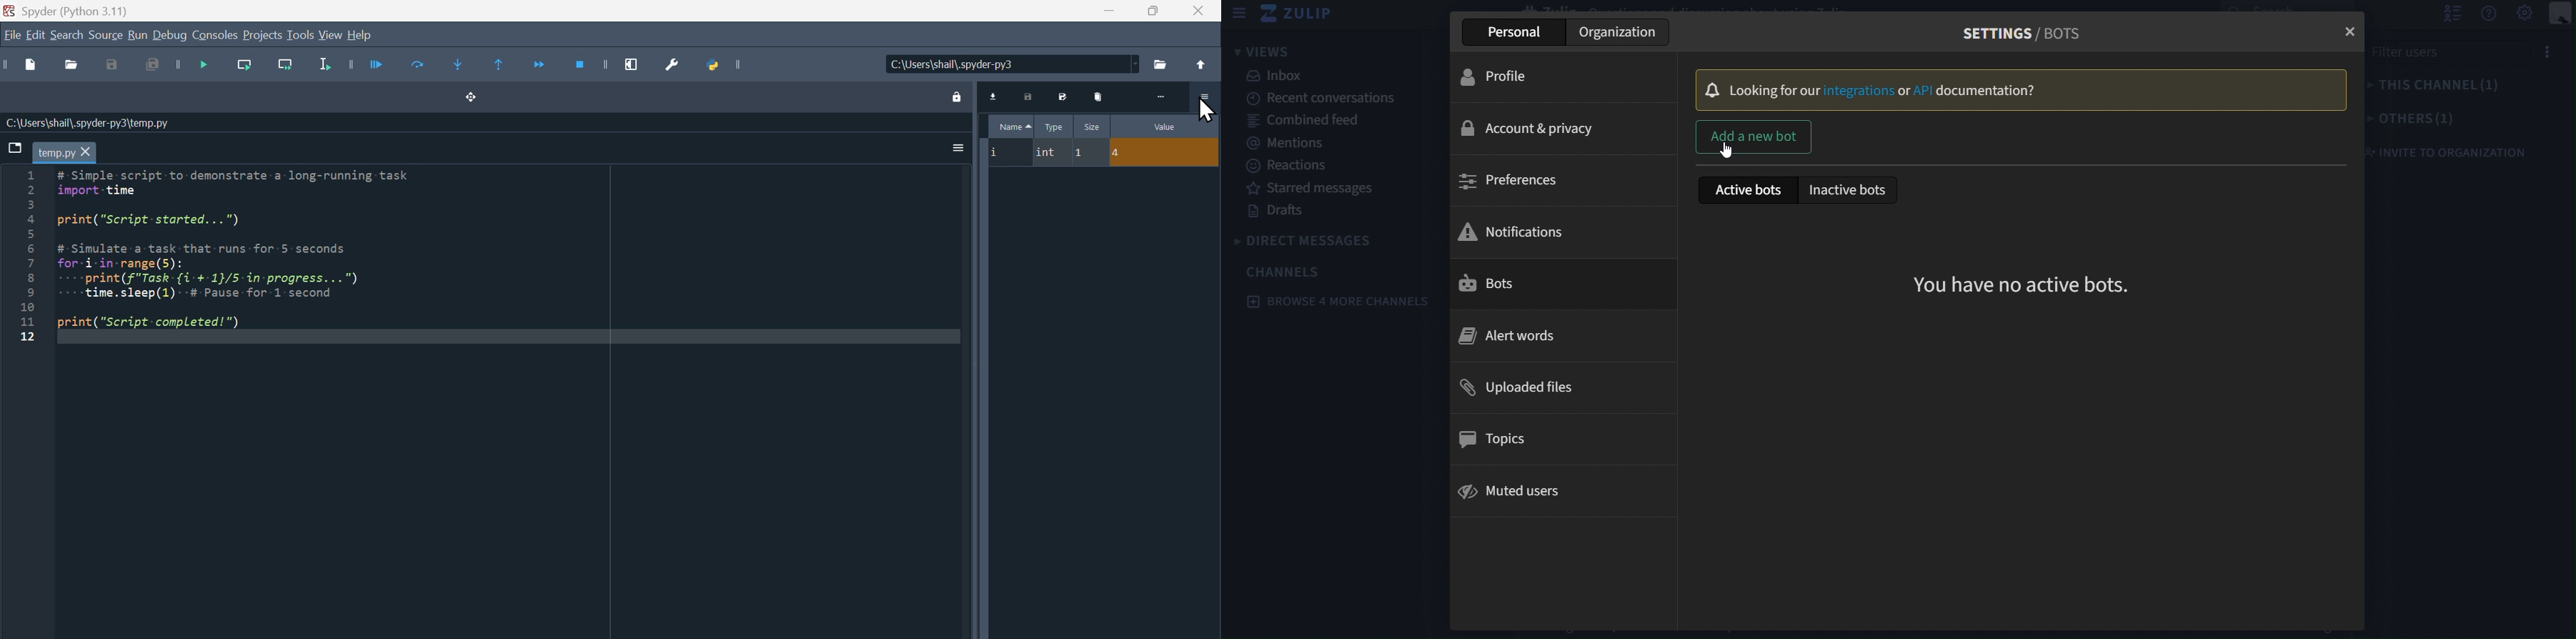 This screenshot has height=644, width=2576. What do you see at coordinates (1556, 129) in the screenshot?
I see `account & privacy` at bounding box center [1556, 129].